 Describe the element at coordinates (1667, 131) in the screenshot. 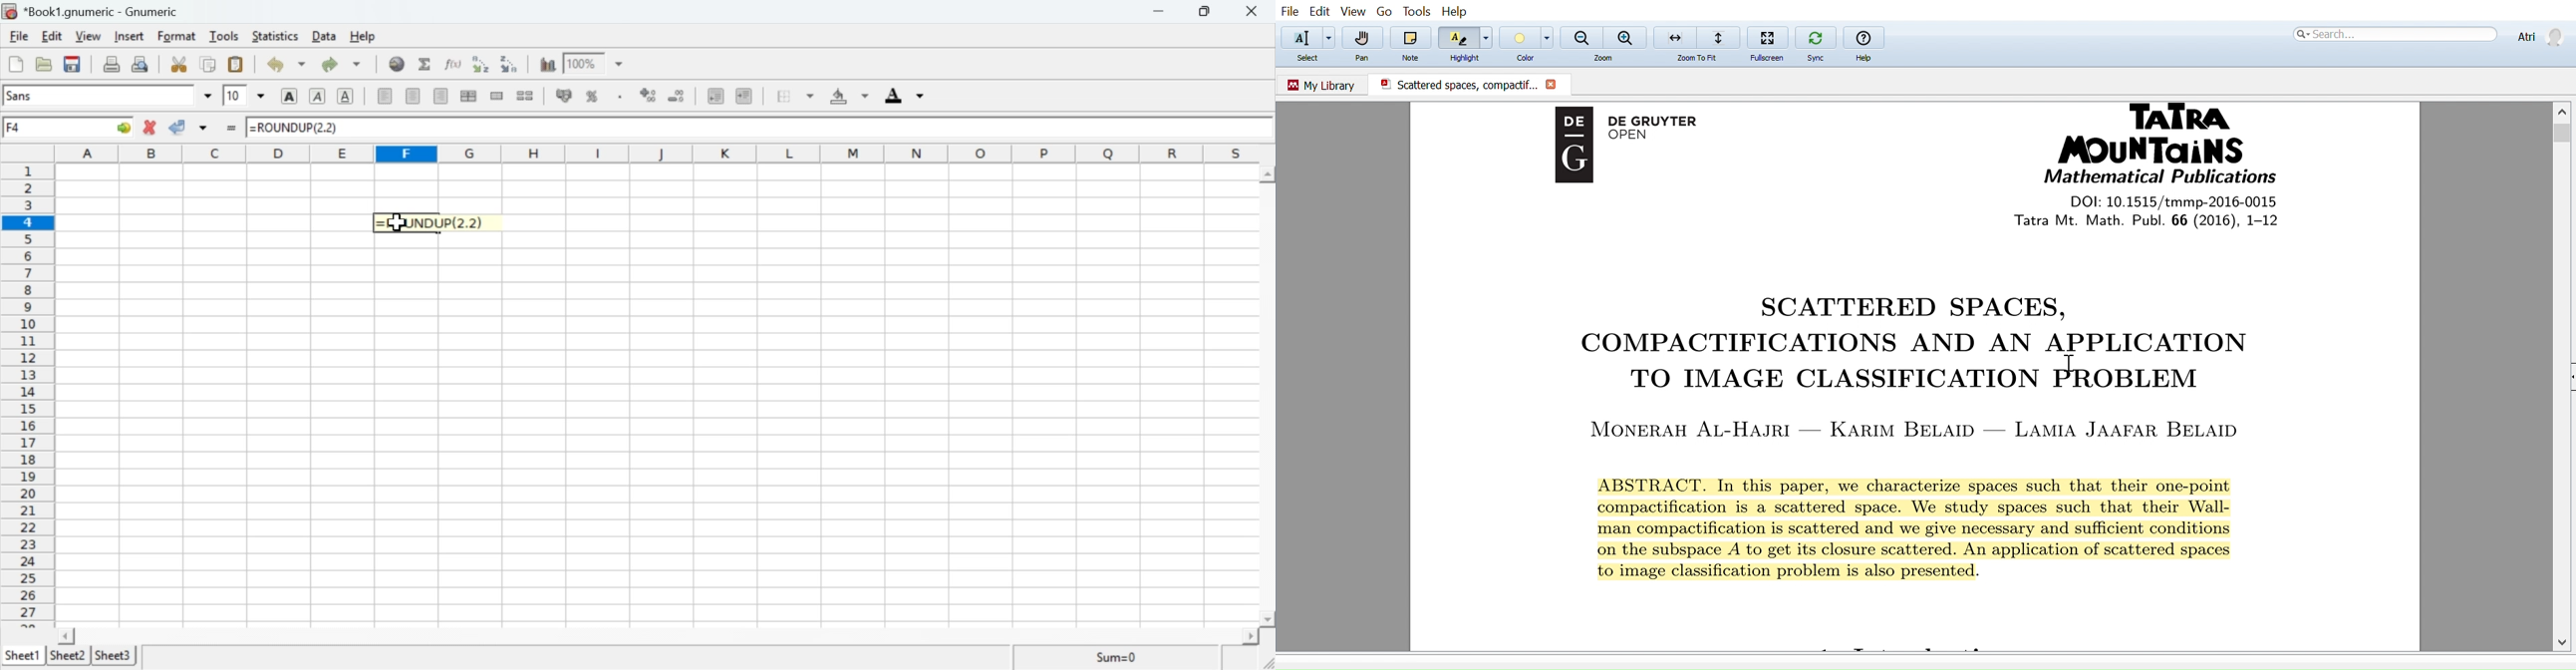

I see `De Gruyter OPEN` at that location.